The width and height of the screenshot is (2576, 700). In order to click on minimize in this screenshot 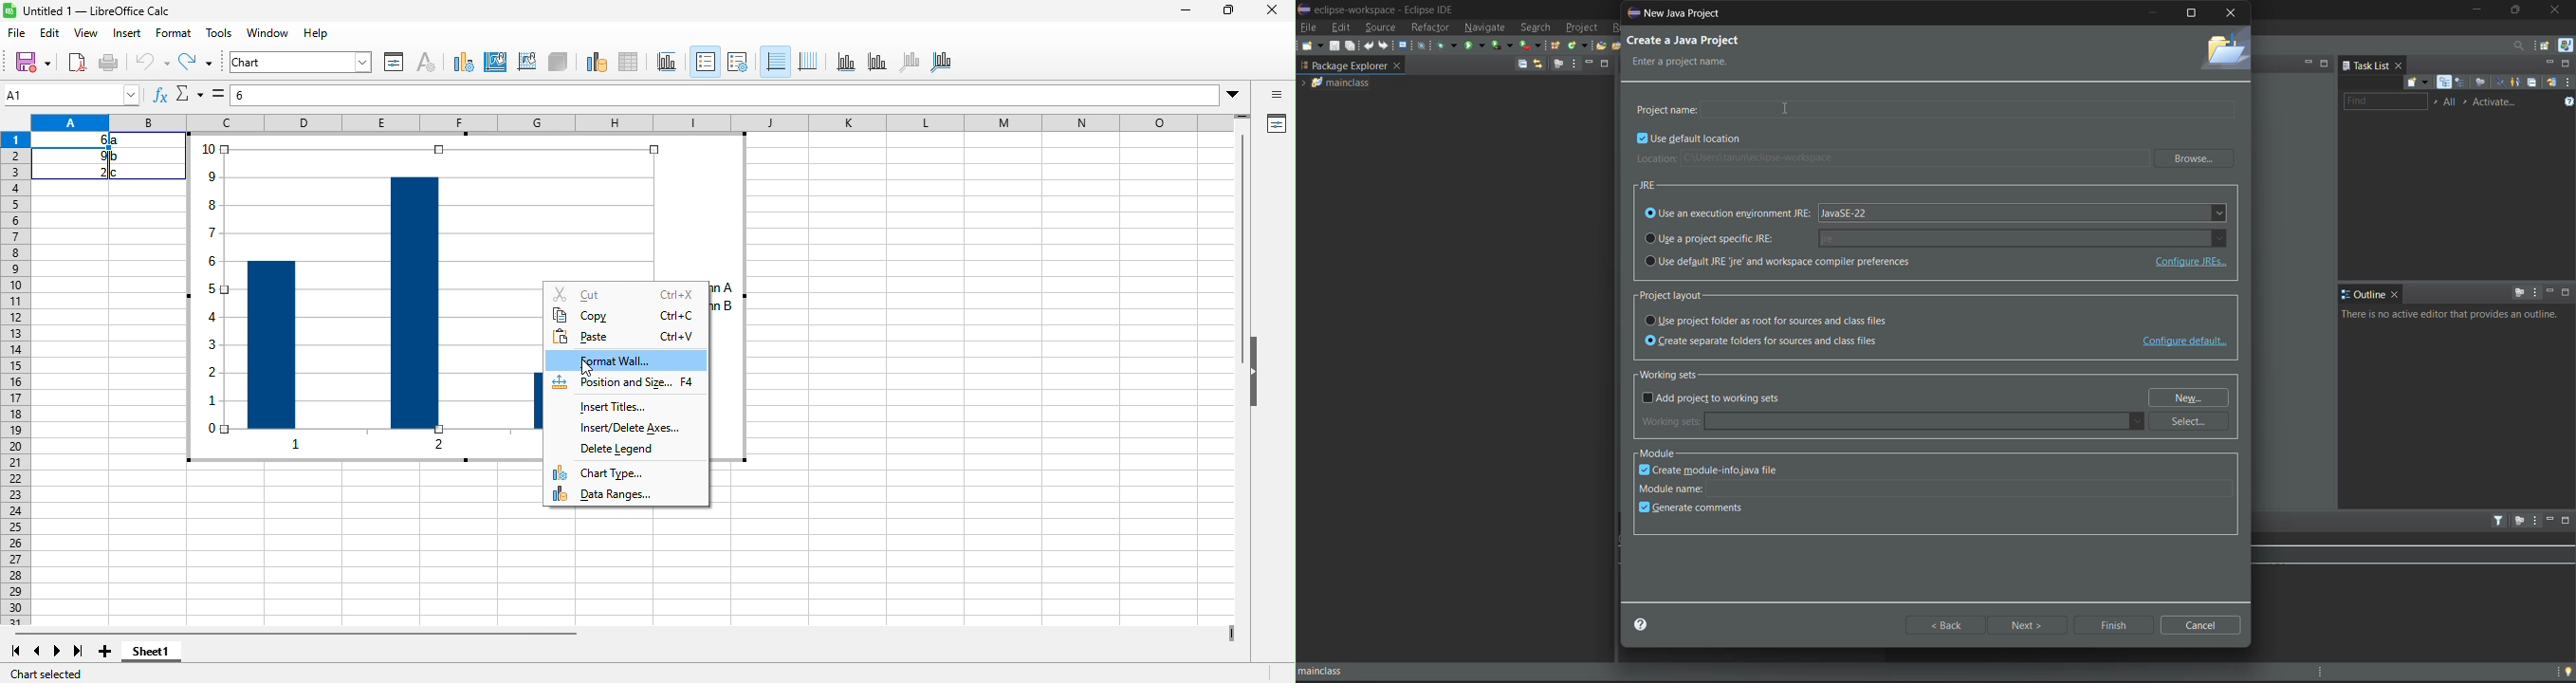, I will do `click(1186, 9)`.